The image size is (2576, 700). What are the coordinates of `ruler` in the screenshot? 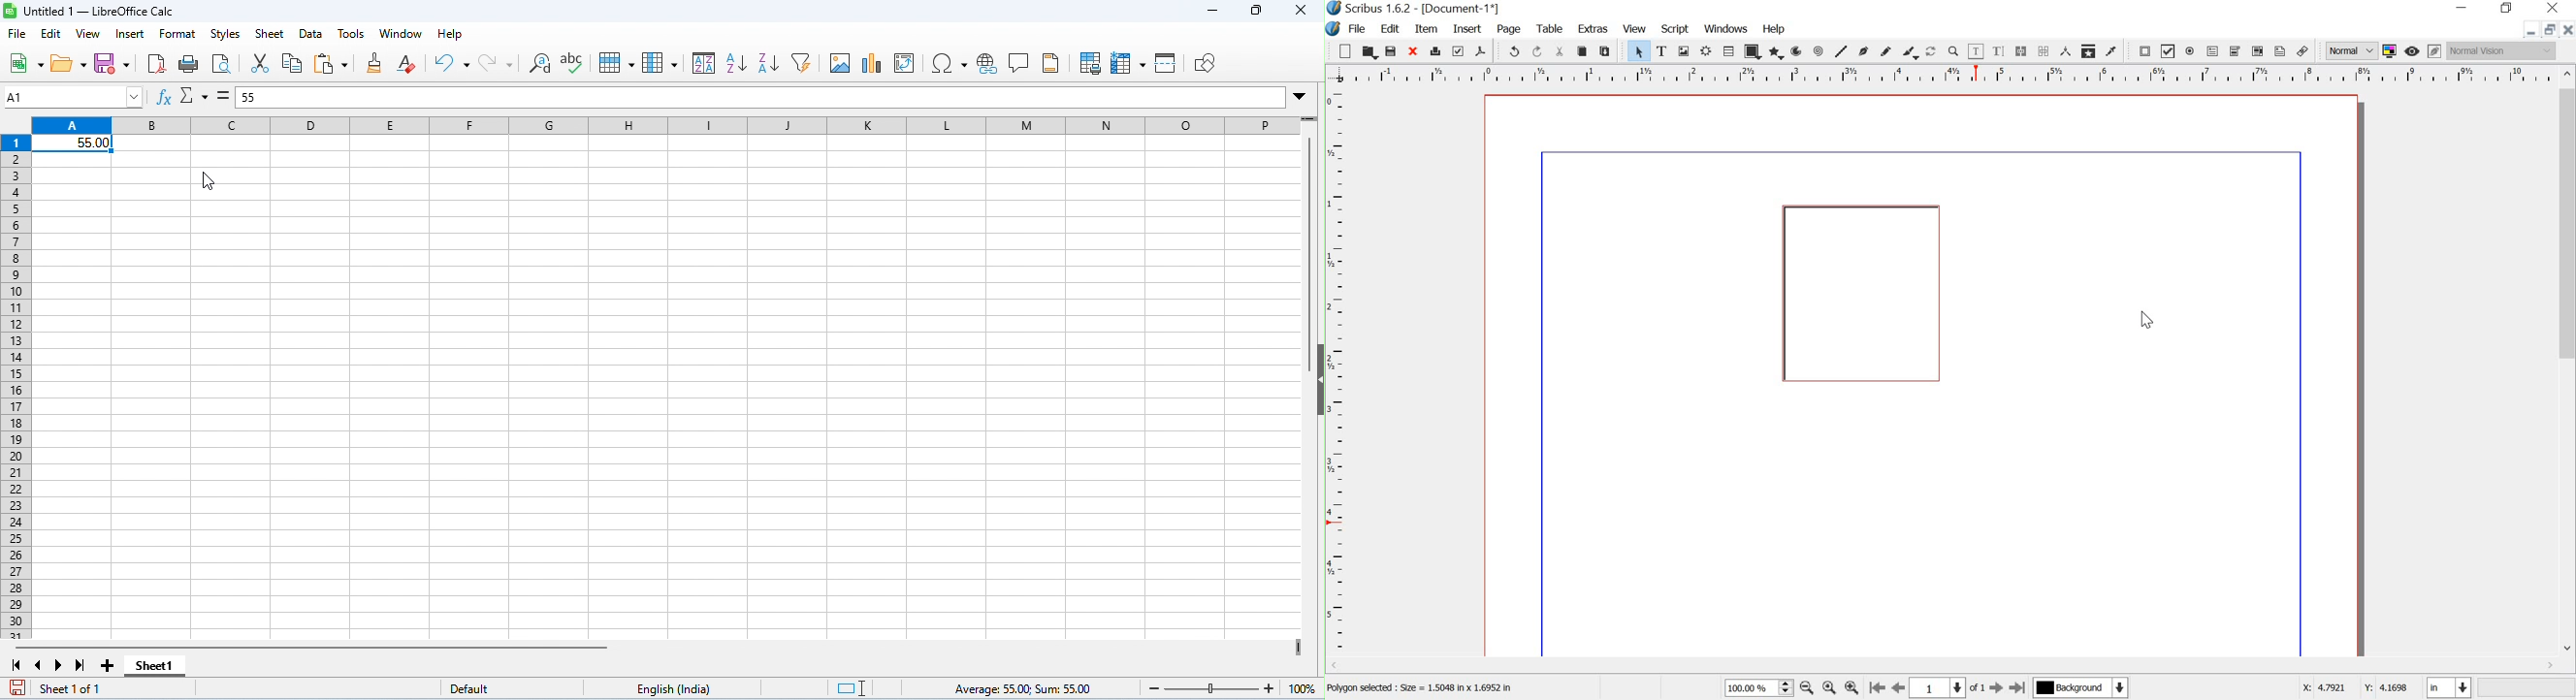 It's located at (1337, 374).